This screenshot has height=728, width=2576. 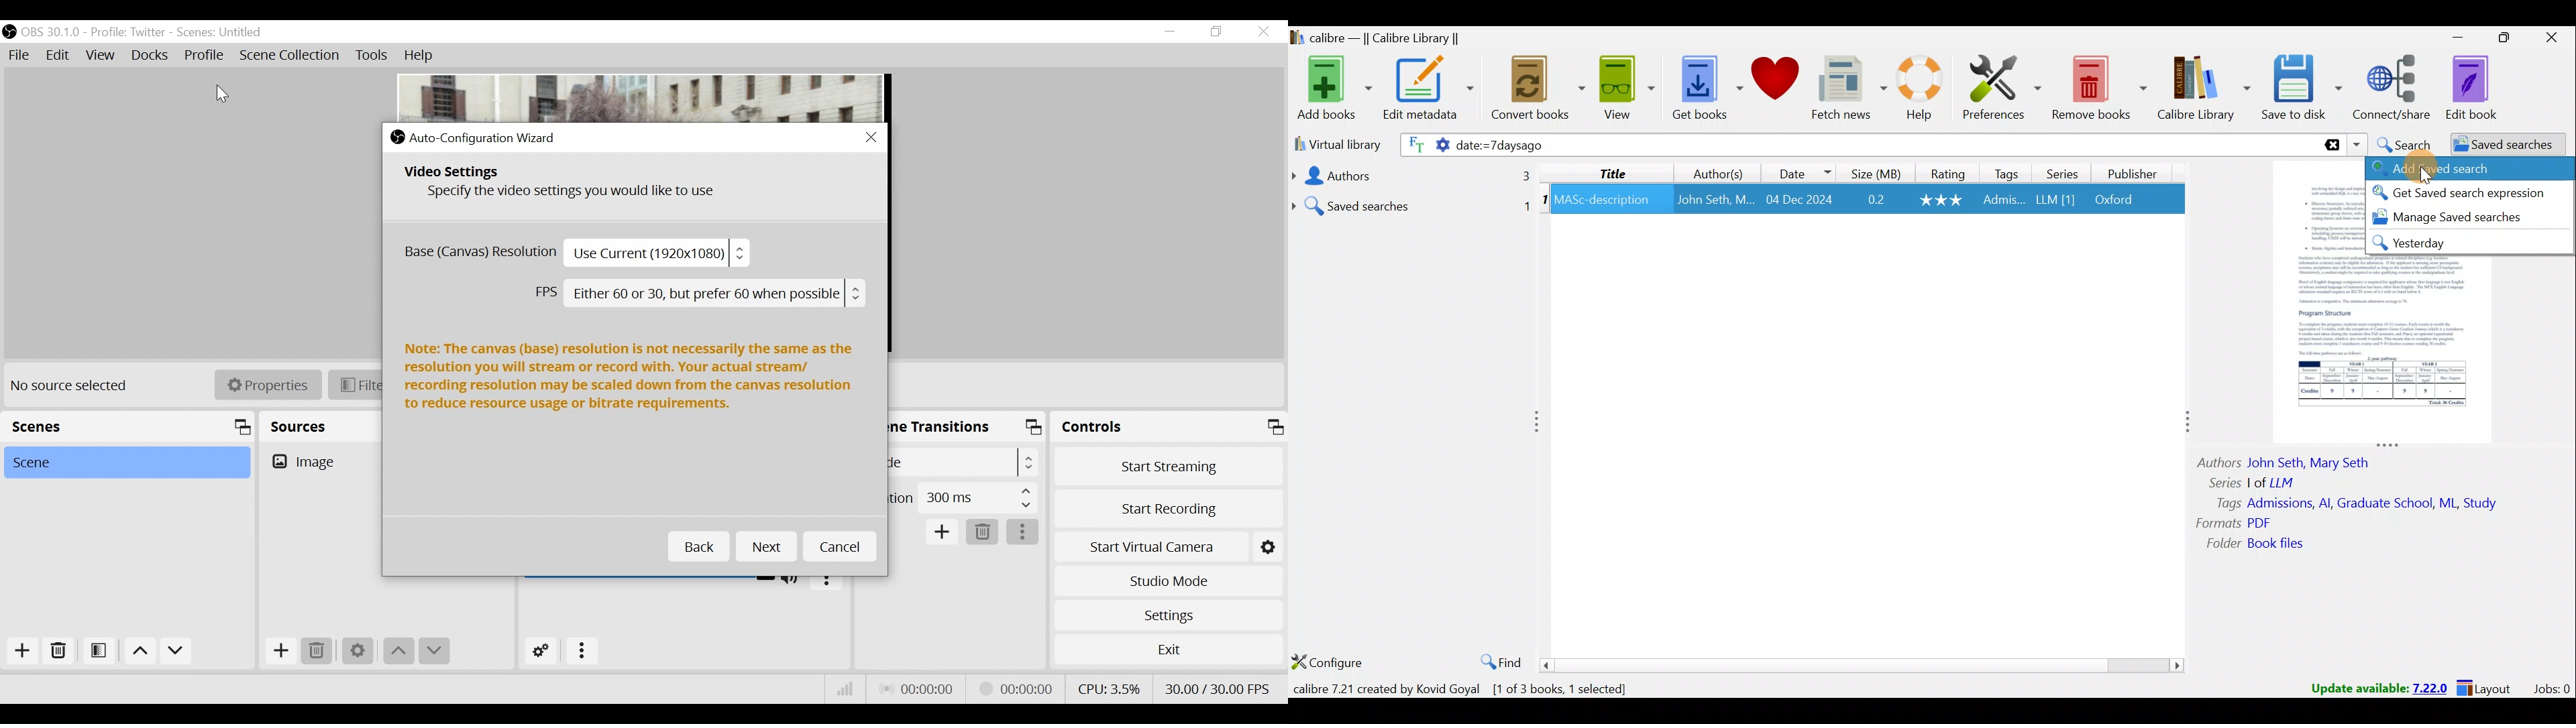 I want to click on adjust column to right, so click(x=2186, y=425).